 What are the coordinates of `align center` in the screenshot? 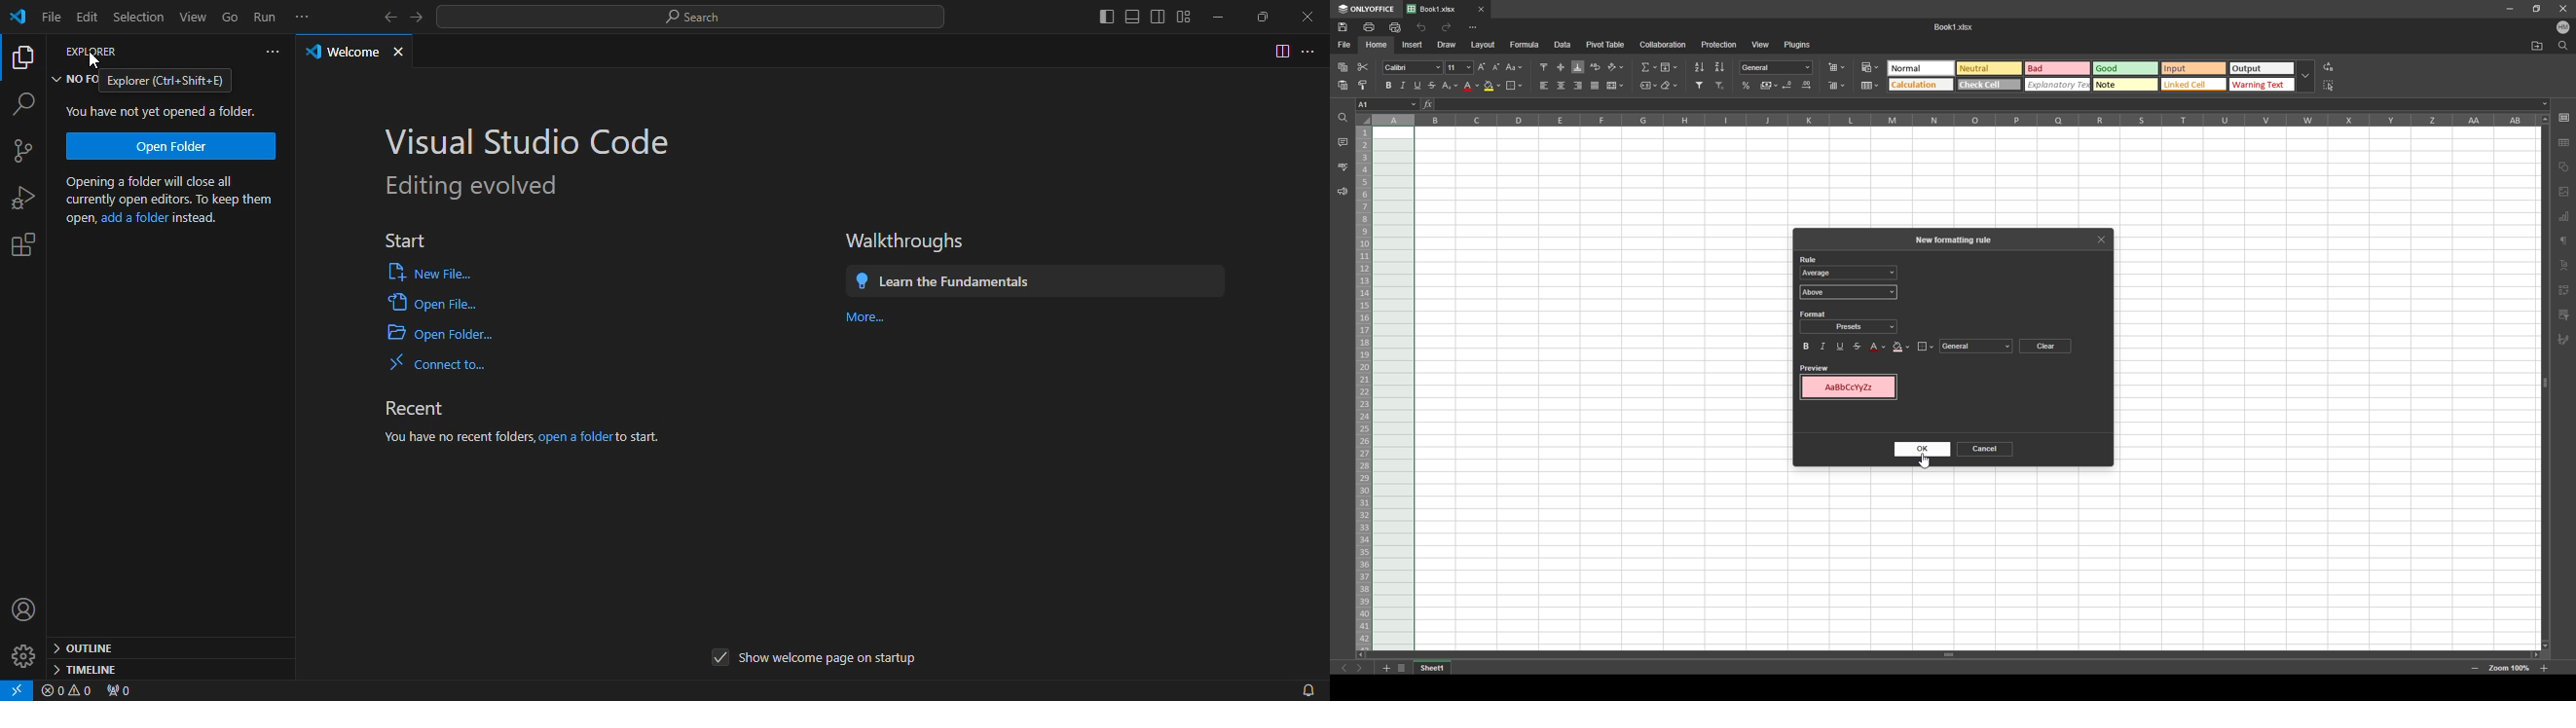 It's located at (1562, 85).